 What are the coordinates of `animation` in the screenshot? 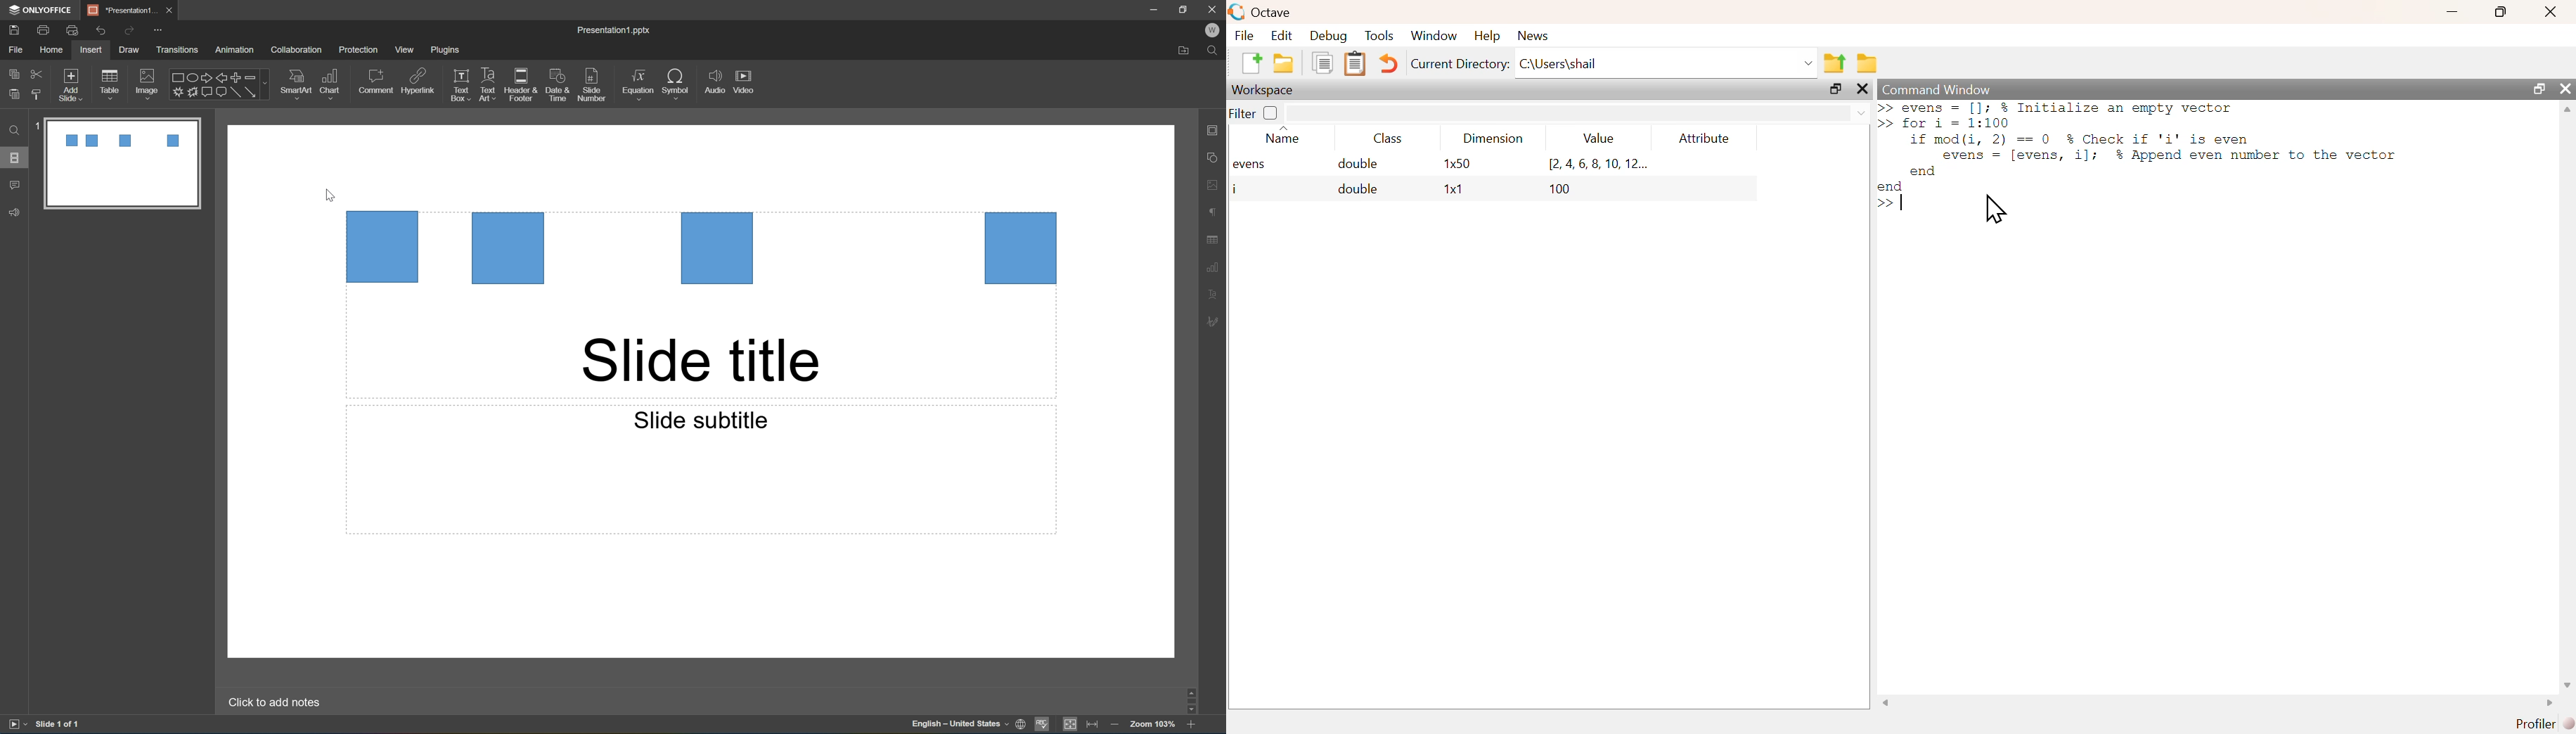 It's located at (239, 49).